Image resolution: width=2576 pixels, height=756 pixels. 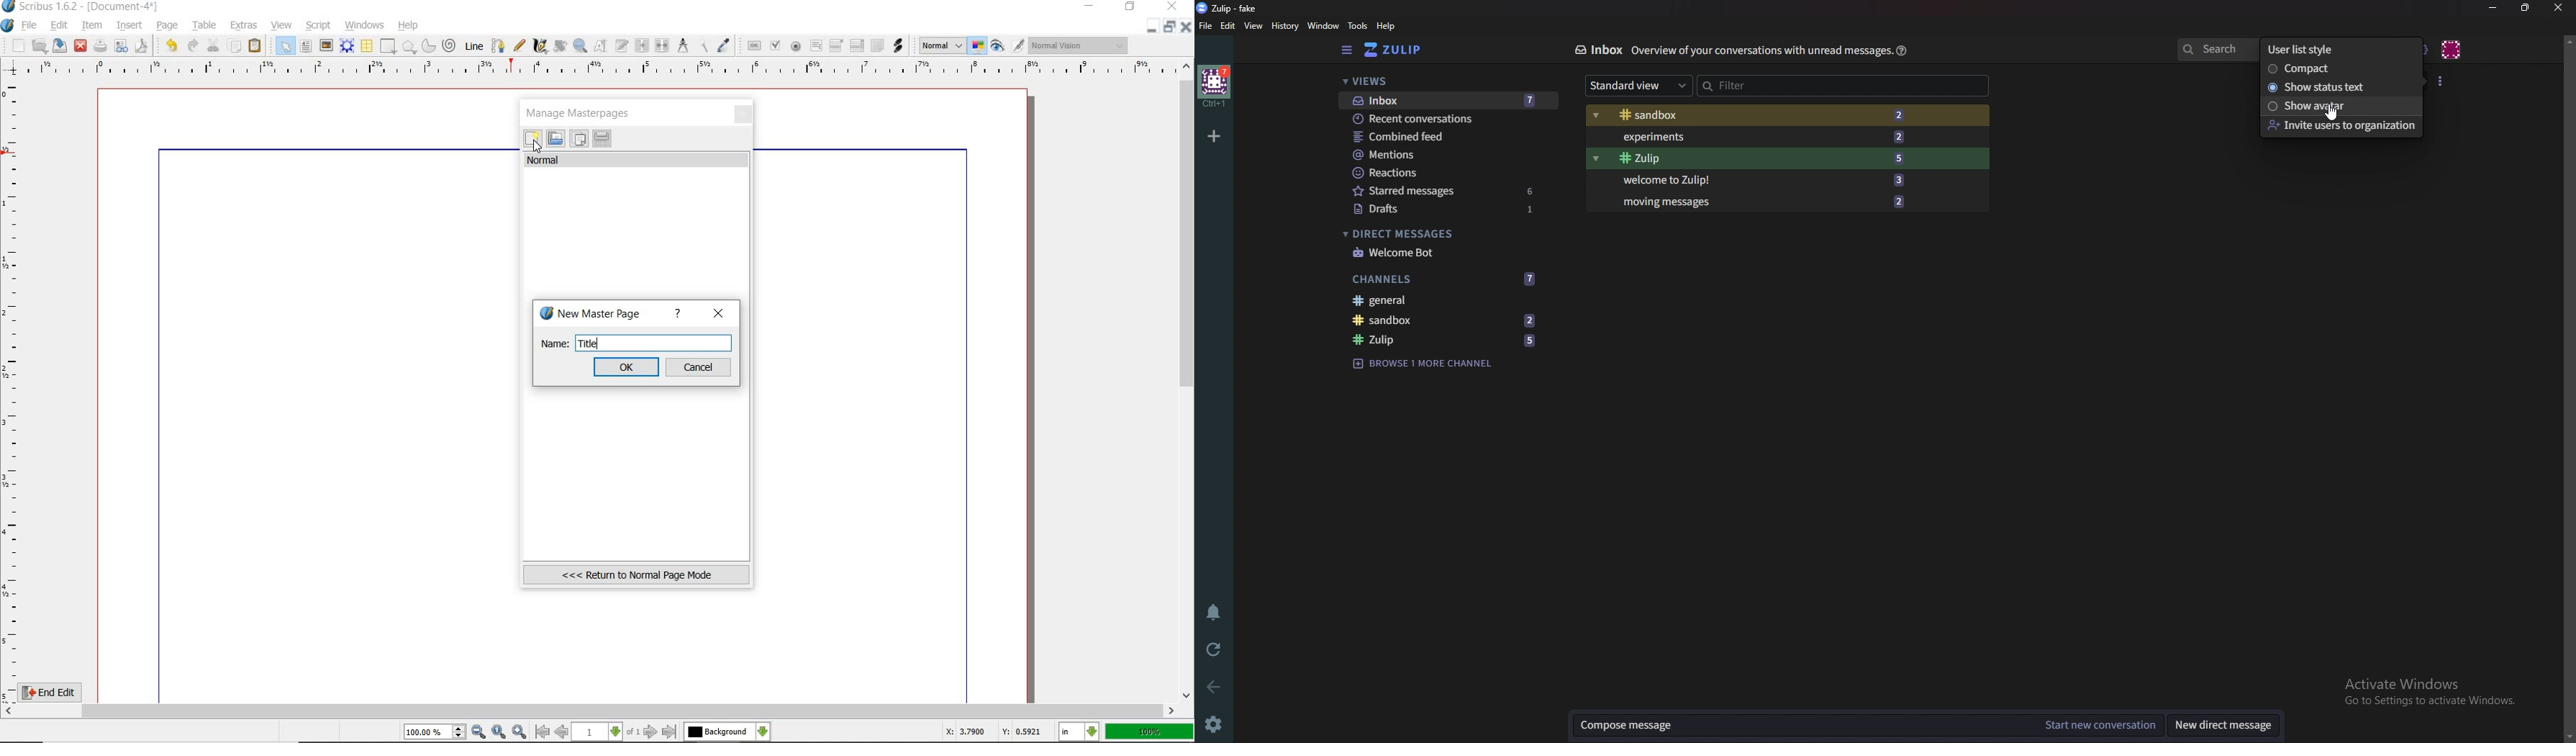 What do you see at coordinates (555, 139) in the screenshot?
I see `import masterpages` at bounding box center [555, 139].